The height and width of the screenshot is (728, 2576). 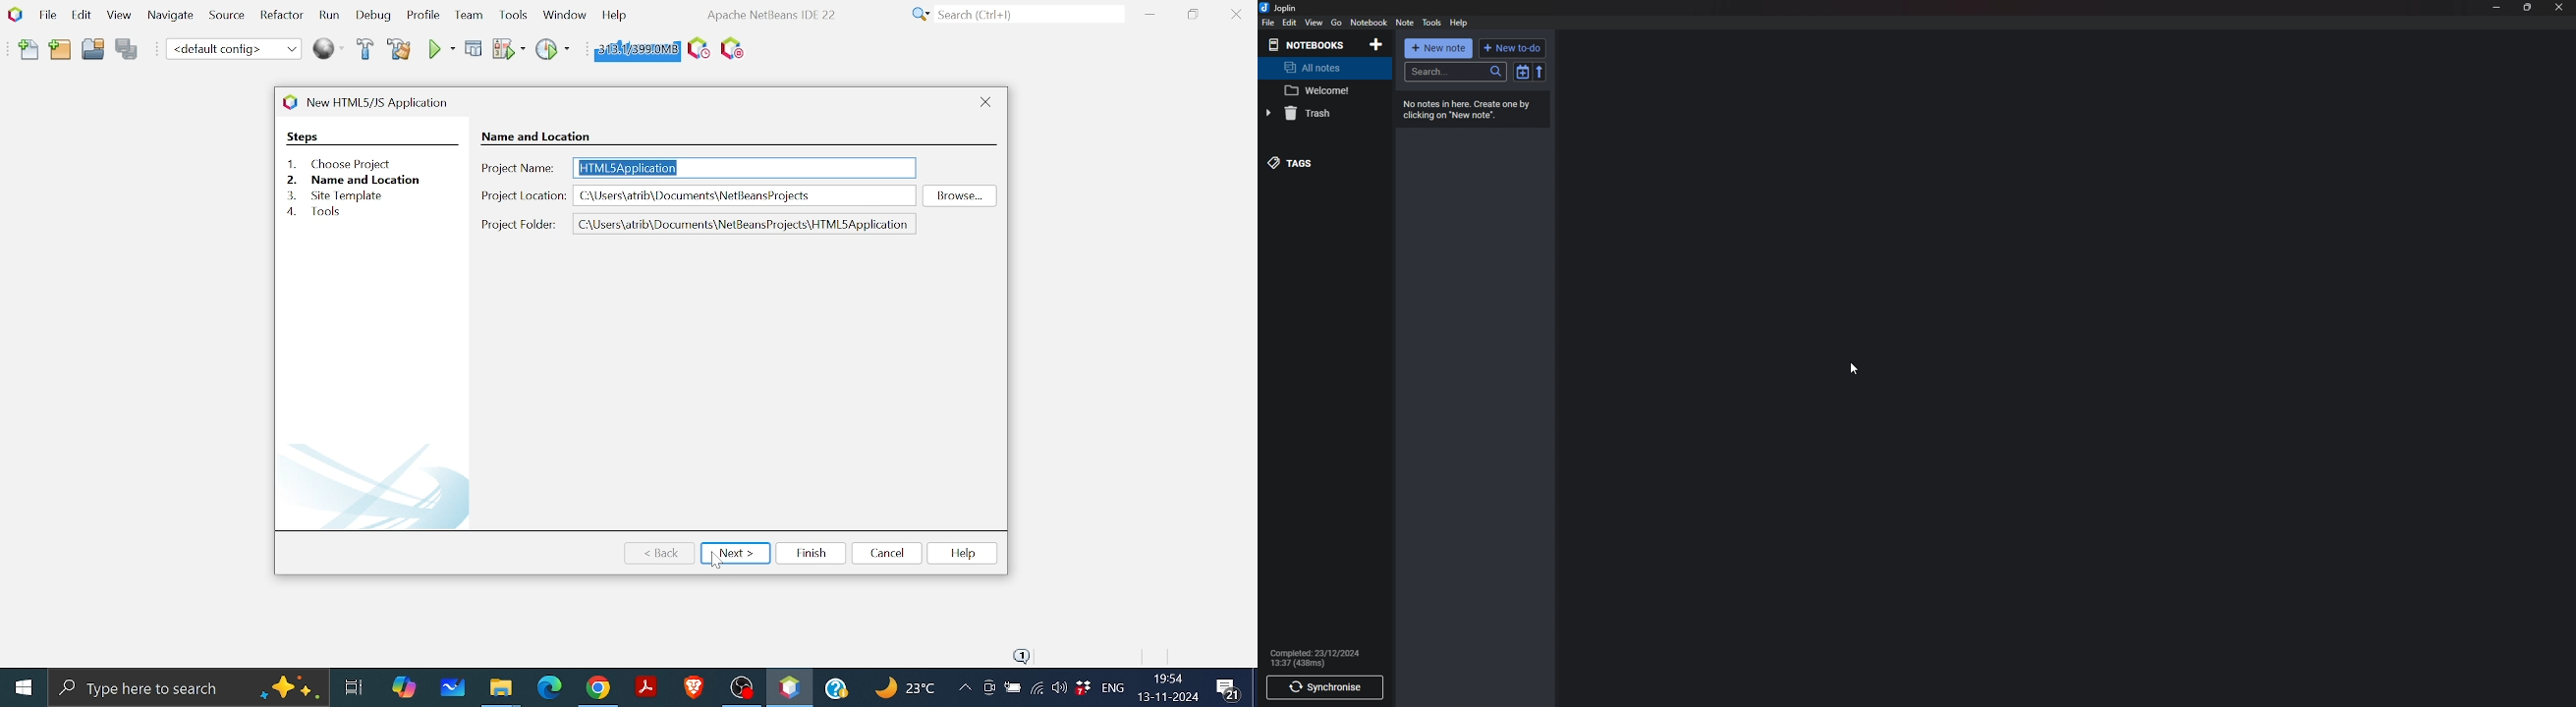 What do you see at coordinates (1376, 45) in the screenshot?
I see `Add notebooks` at bounding box center [1376, 45].